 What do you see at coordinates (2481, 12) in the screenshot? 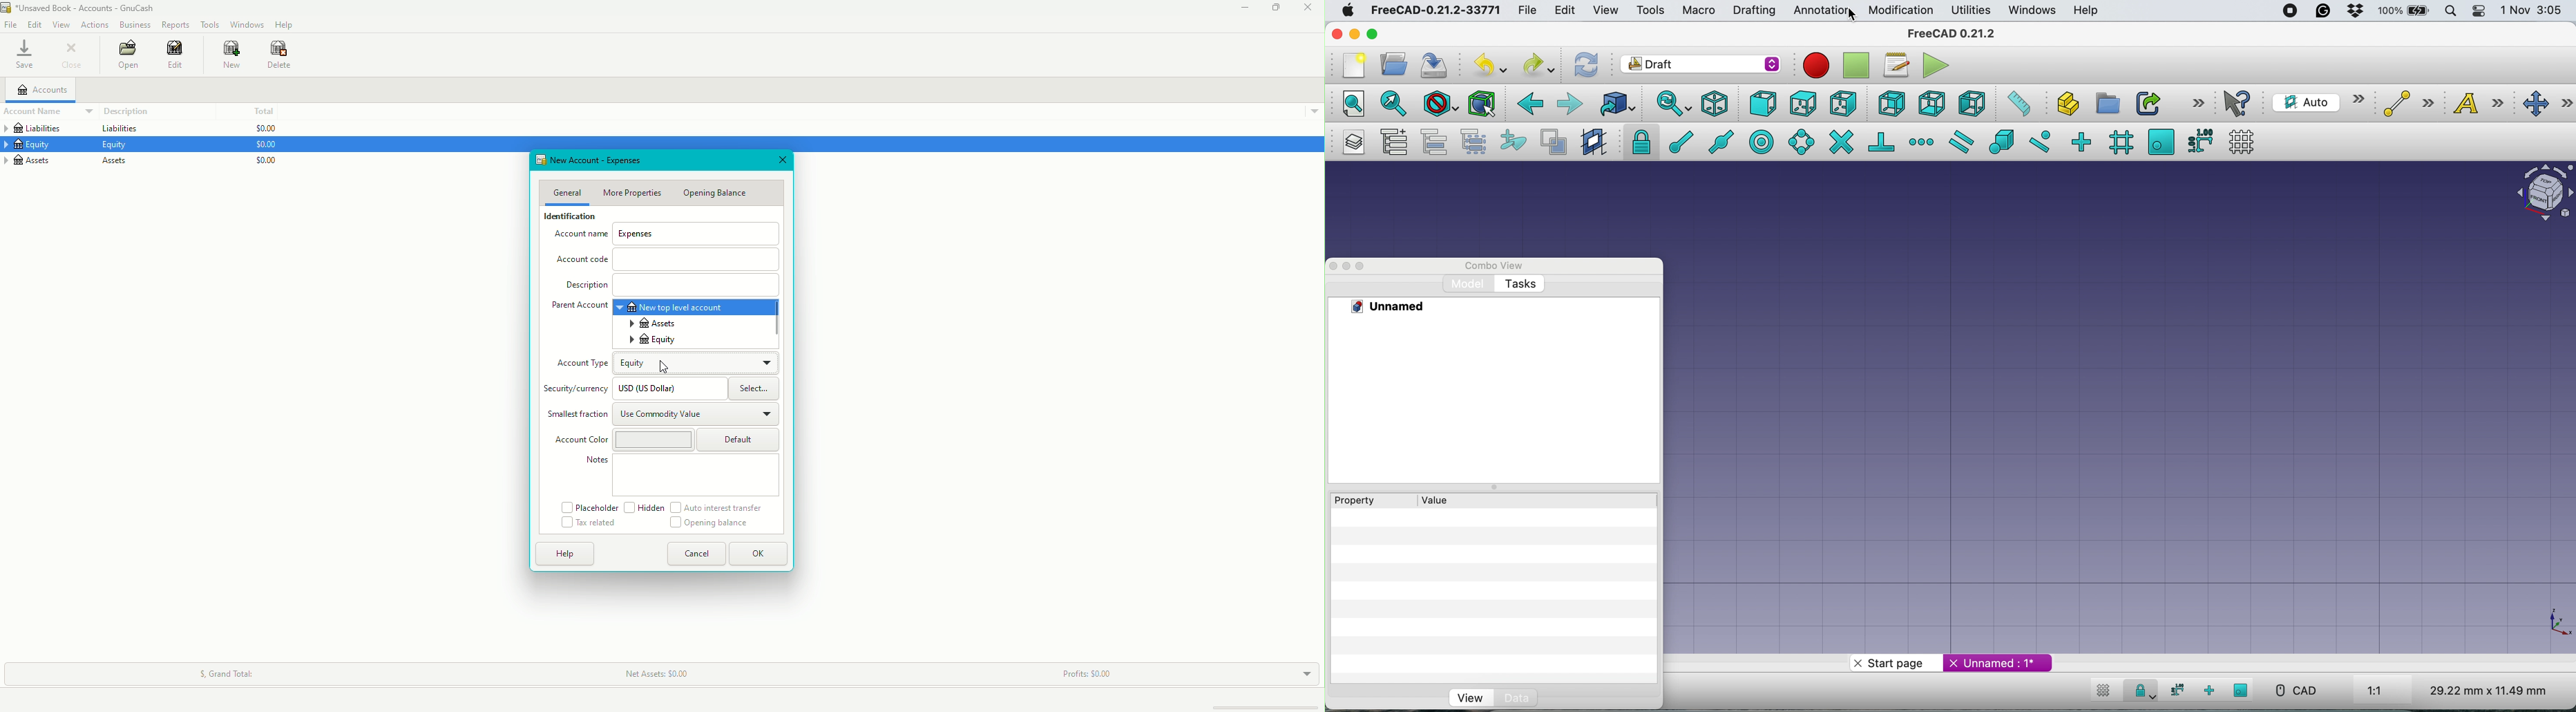
I see `control center` at bounding box center [2481, 12].